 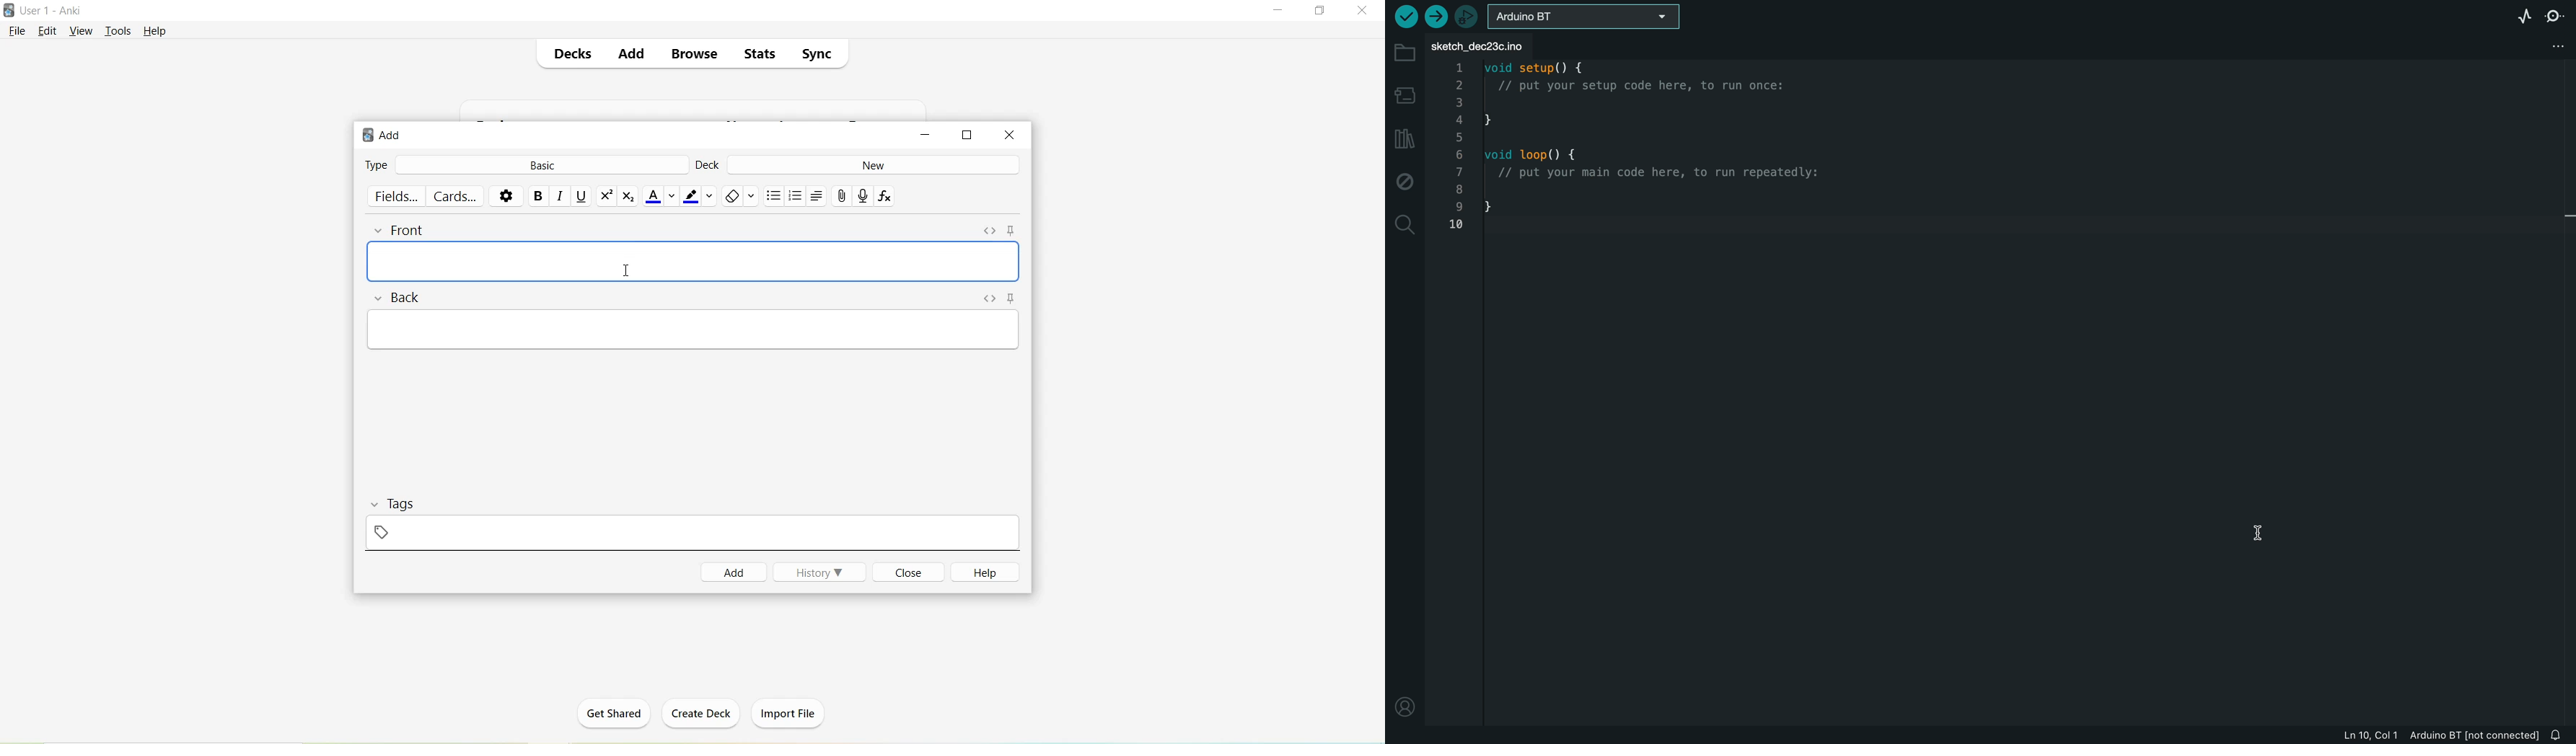 What do you see at coordinates (739, 198) in the screenshot?
I see `Remove formatting` at bounding box center [739, 198].